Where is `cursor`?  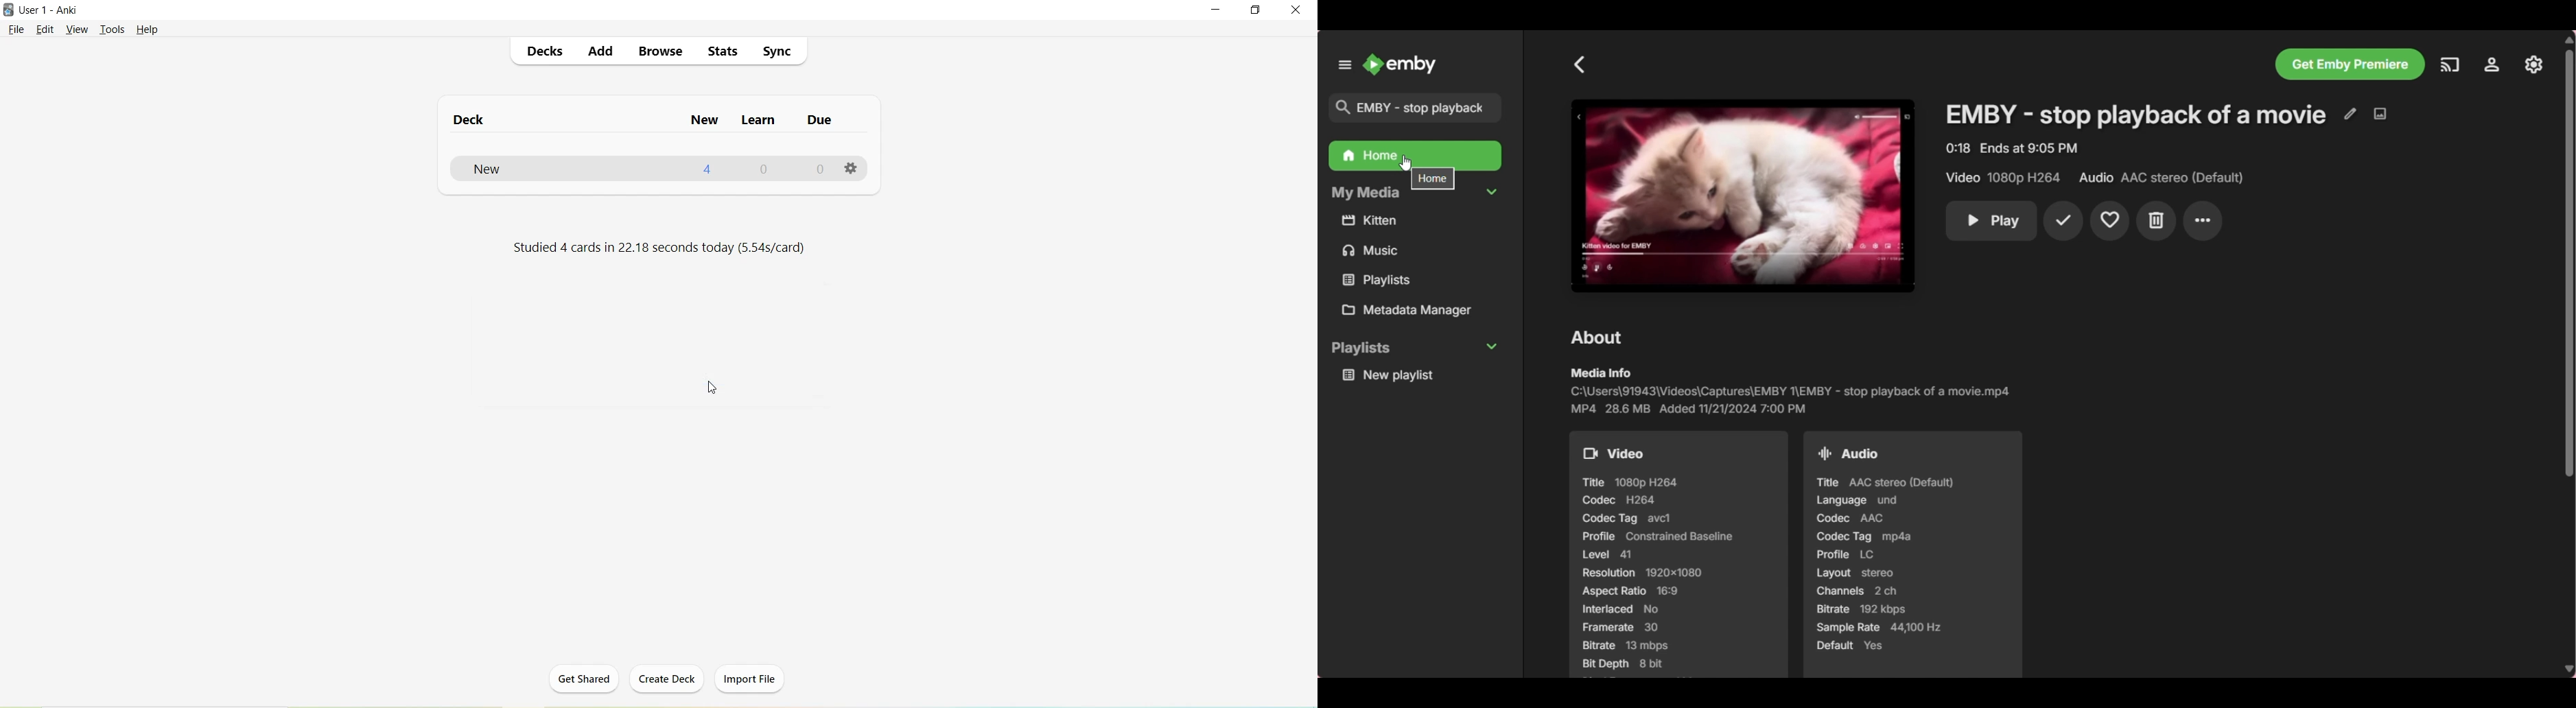
cursor is located at coordinates (1405, 163).